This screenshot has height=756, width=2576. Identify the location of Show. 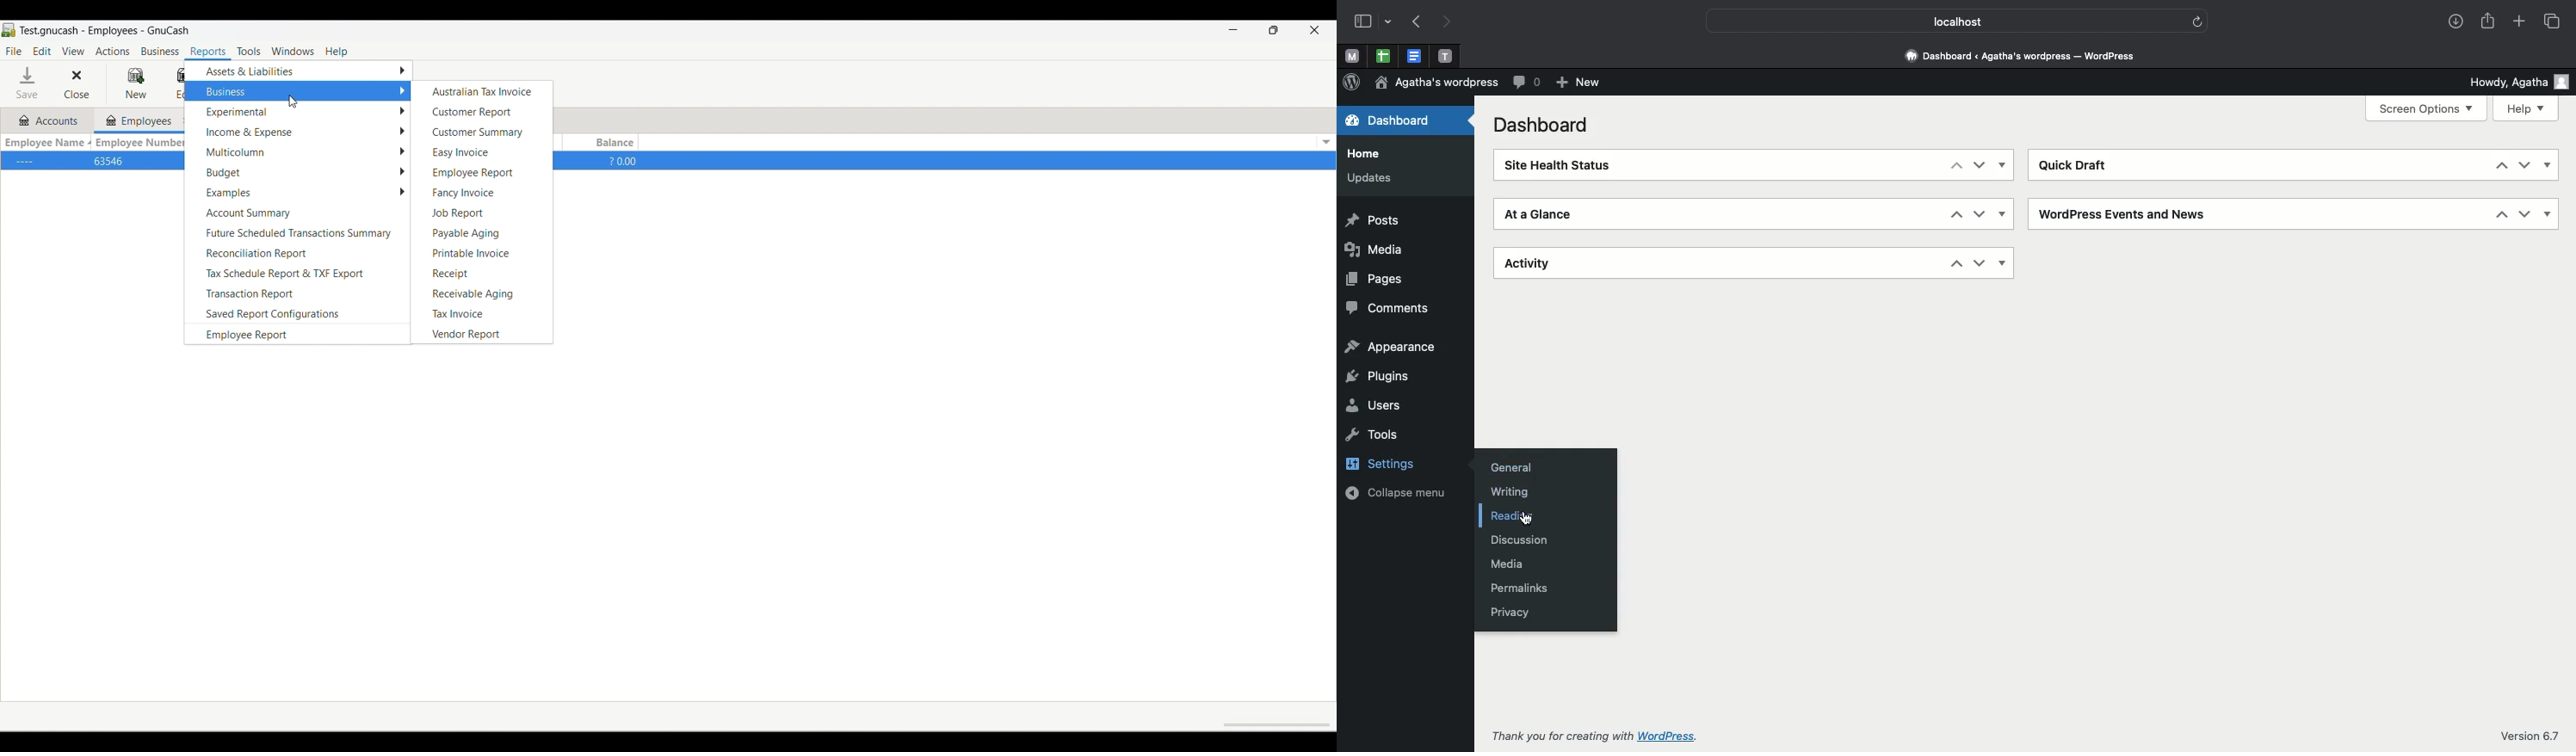
(2003, 213).